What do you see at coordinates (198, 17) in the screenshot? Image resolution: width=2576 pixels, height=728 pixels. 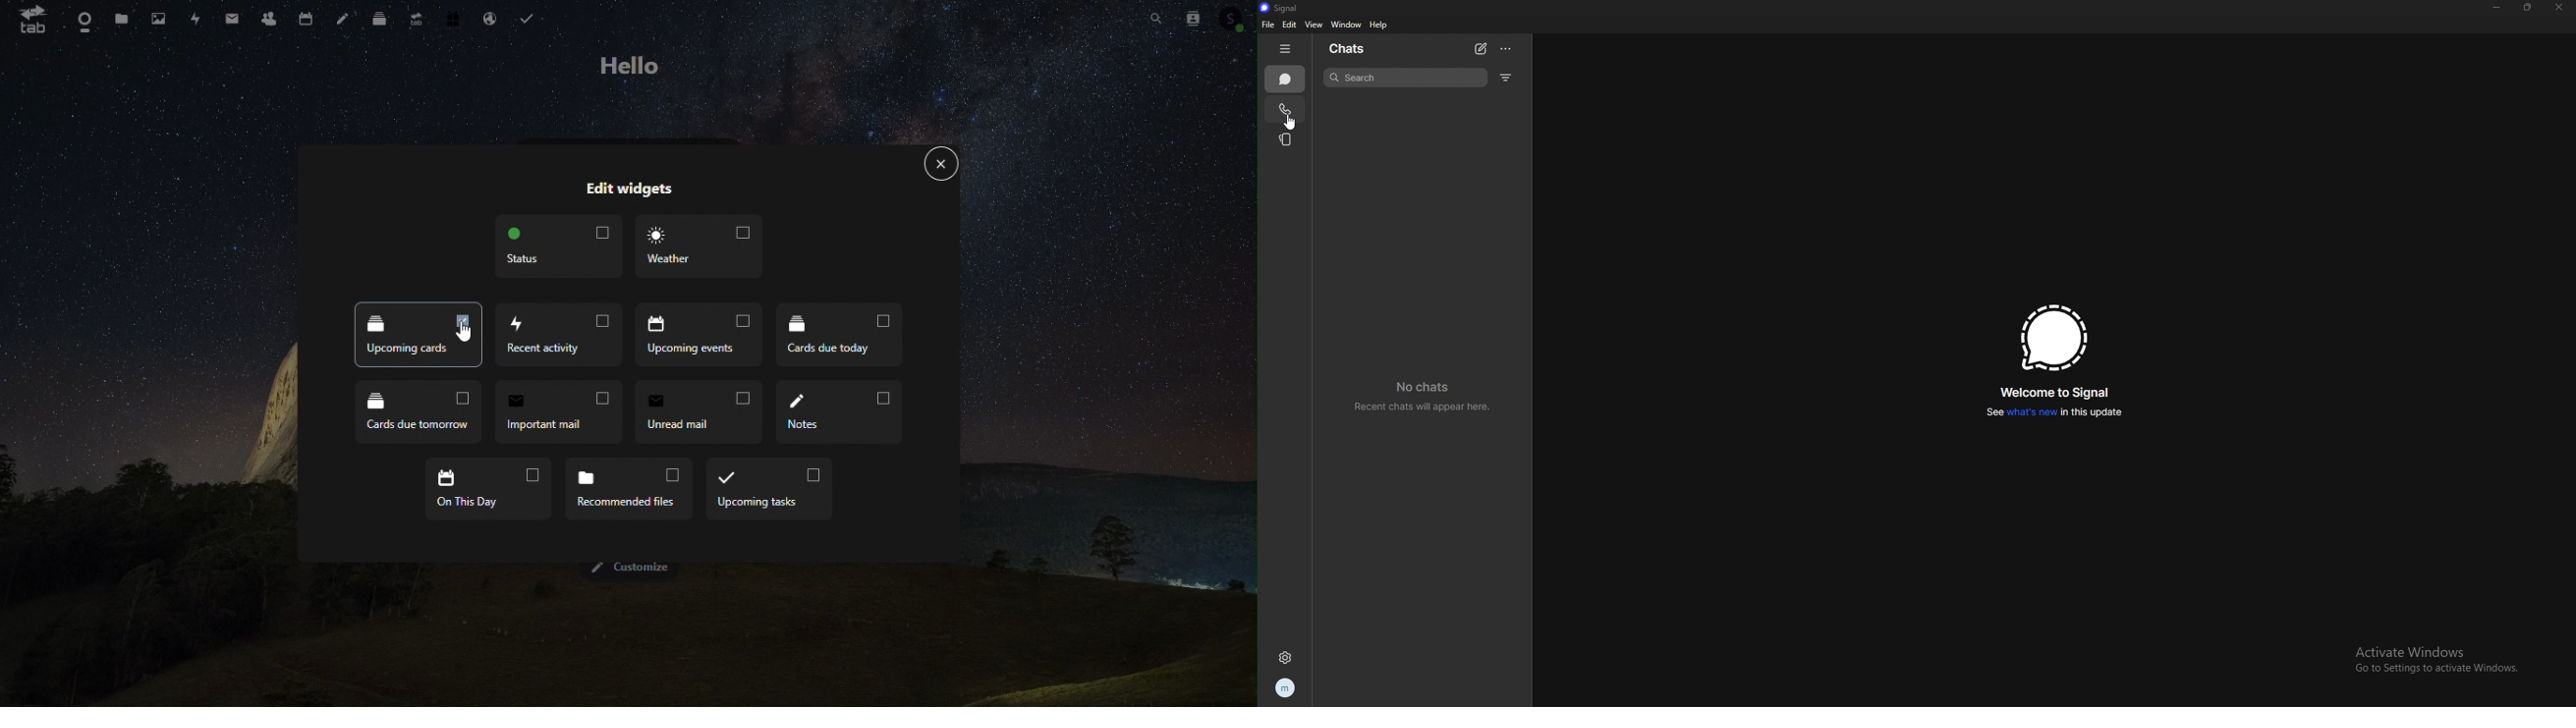 I see `Activity` at bounding box center [198, 17].